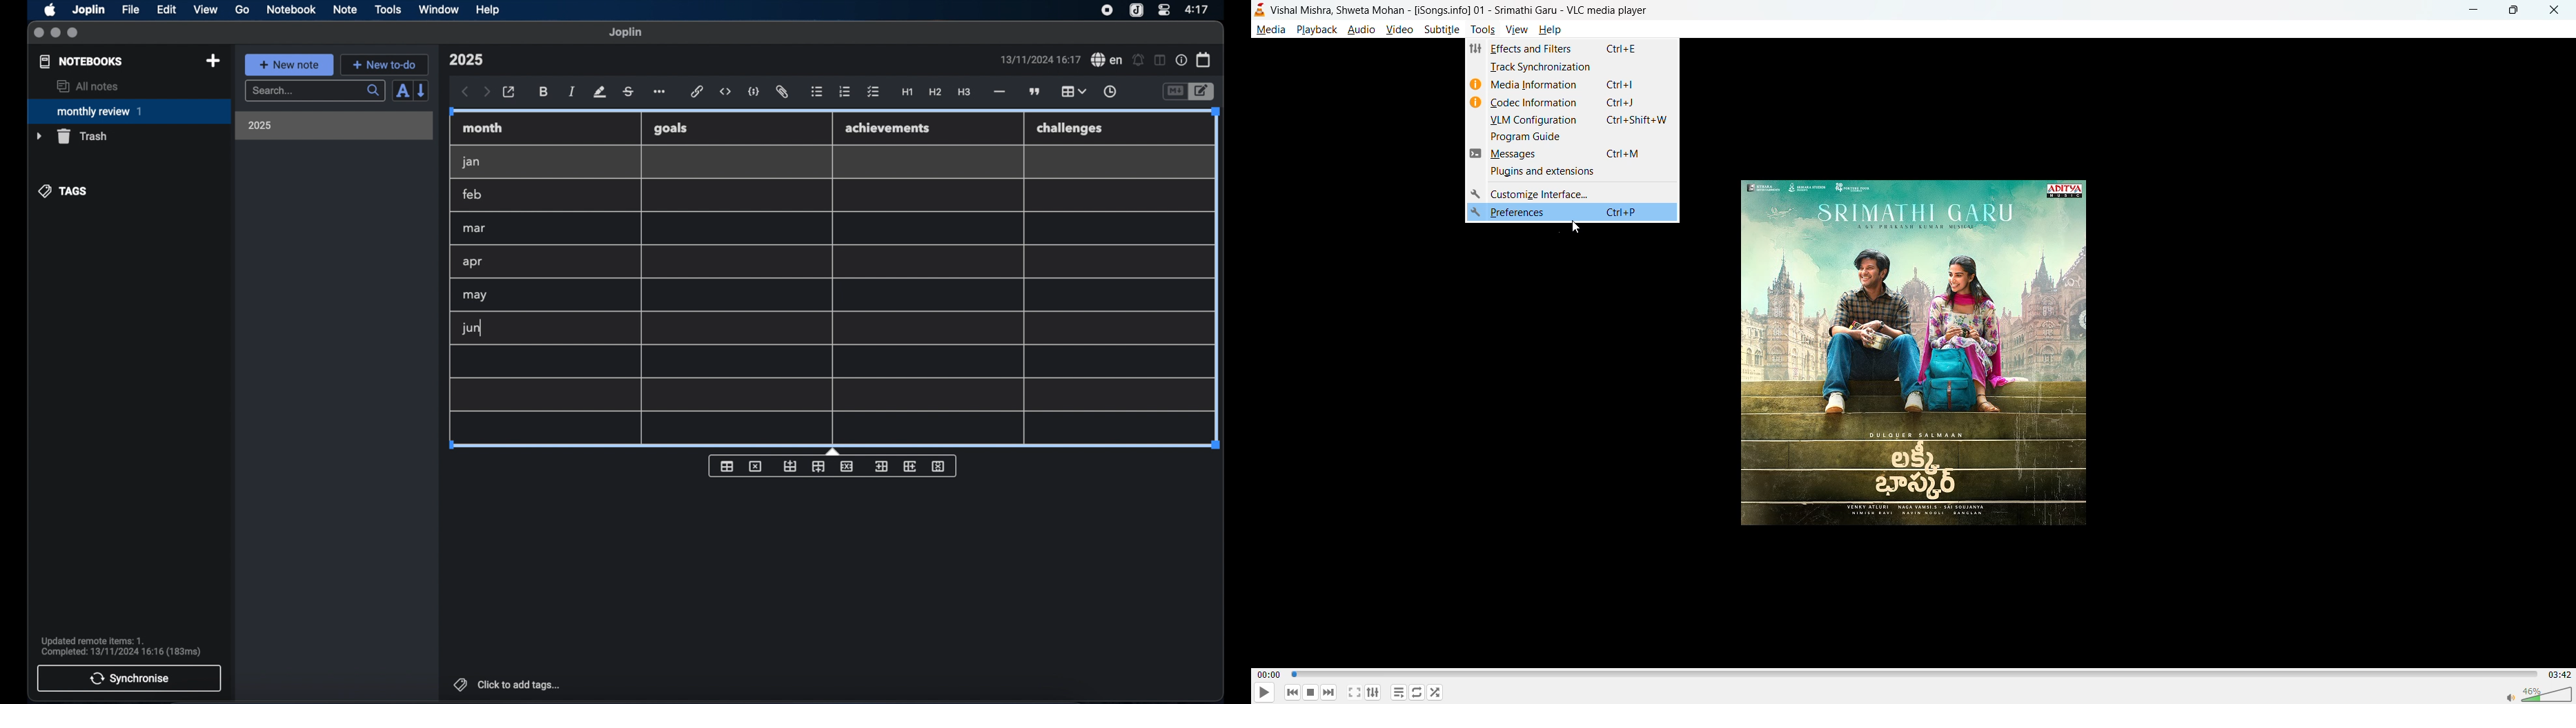 This screenshot has width=2576, height=728. Describe the element at coordinates (1072, 91) in the screenshot. I see `table highlighted` at that location.